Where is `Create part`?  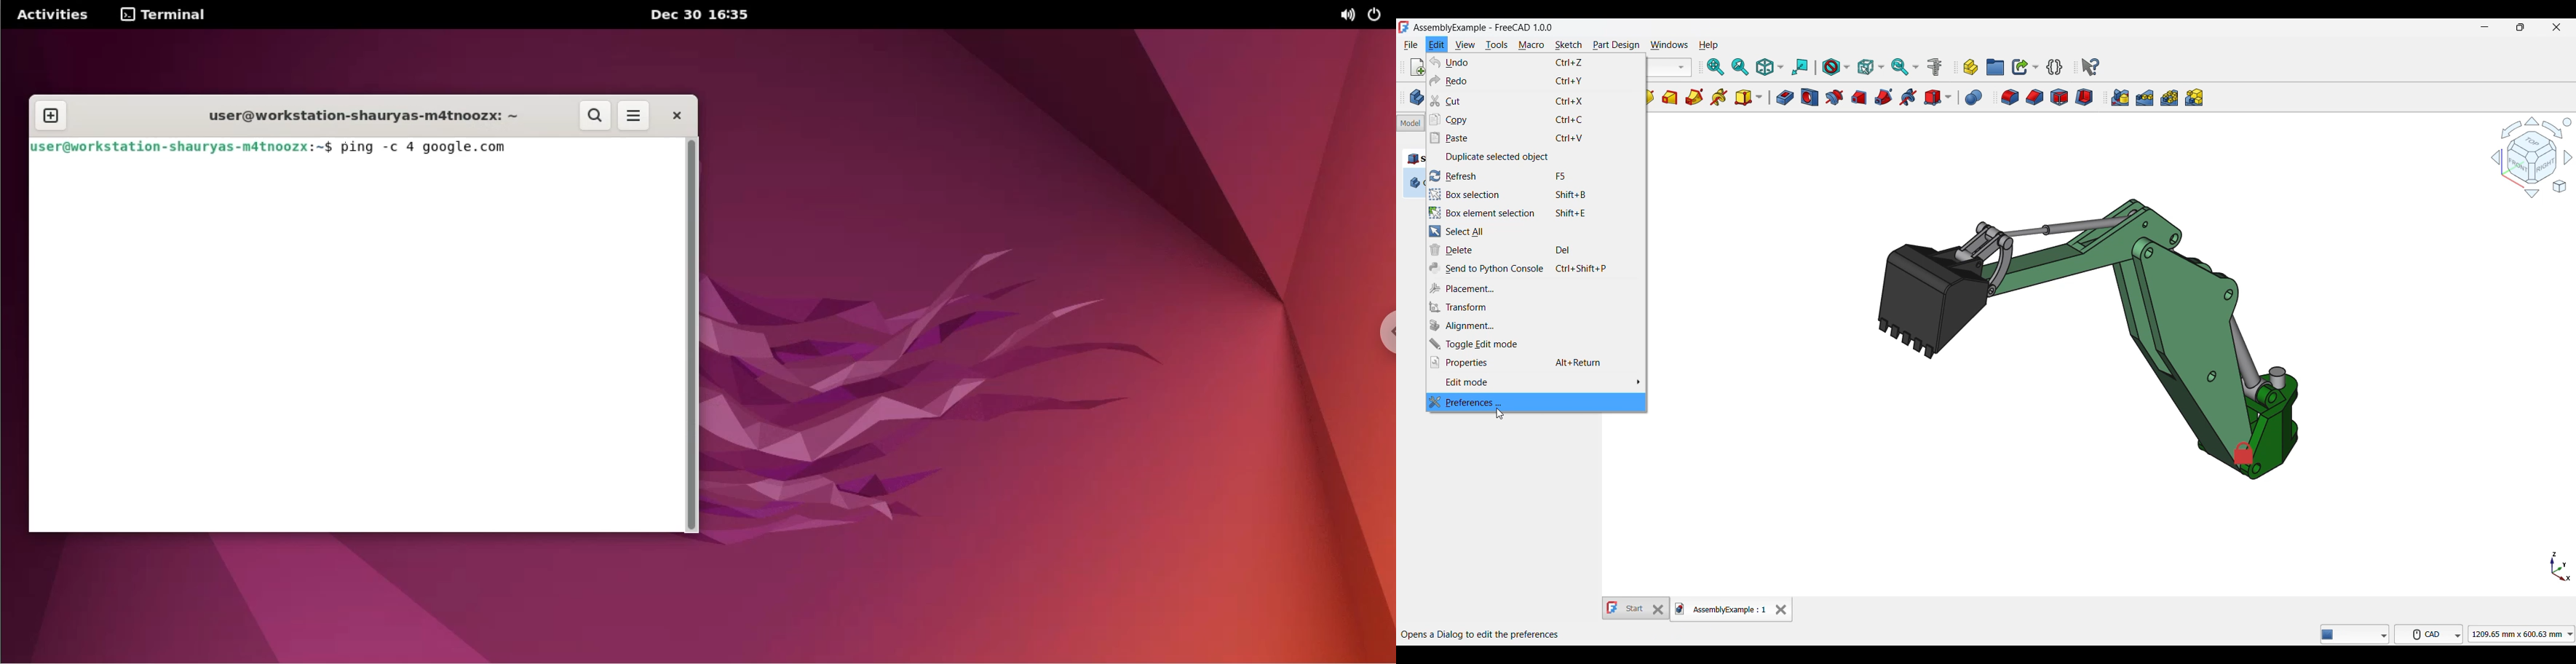 Create part is located at coordinates (1971, 68).